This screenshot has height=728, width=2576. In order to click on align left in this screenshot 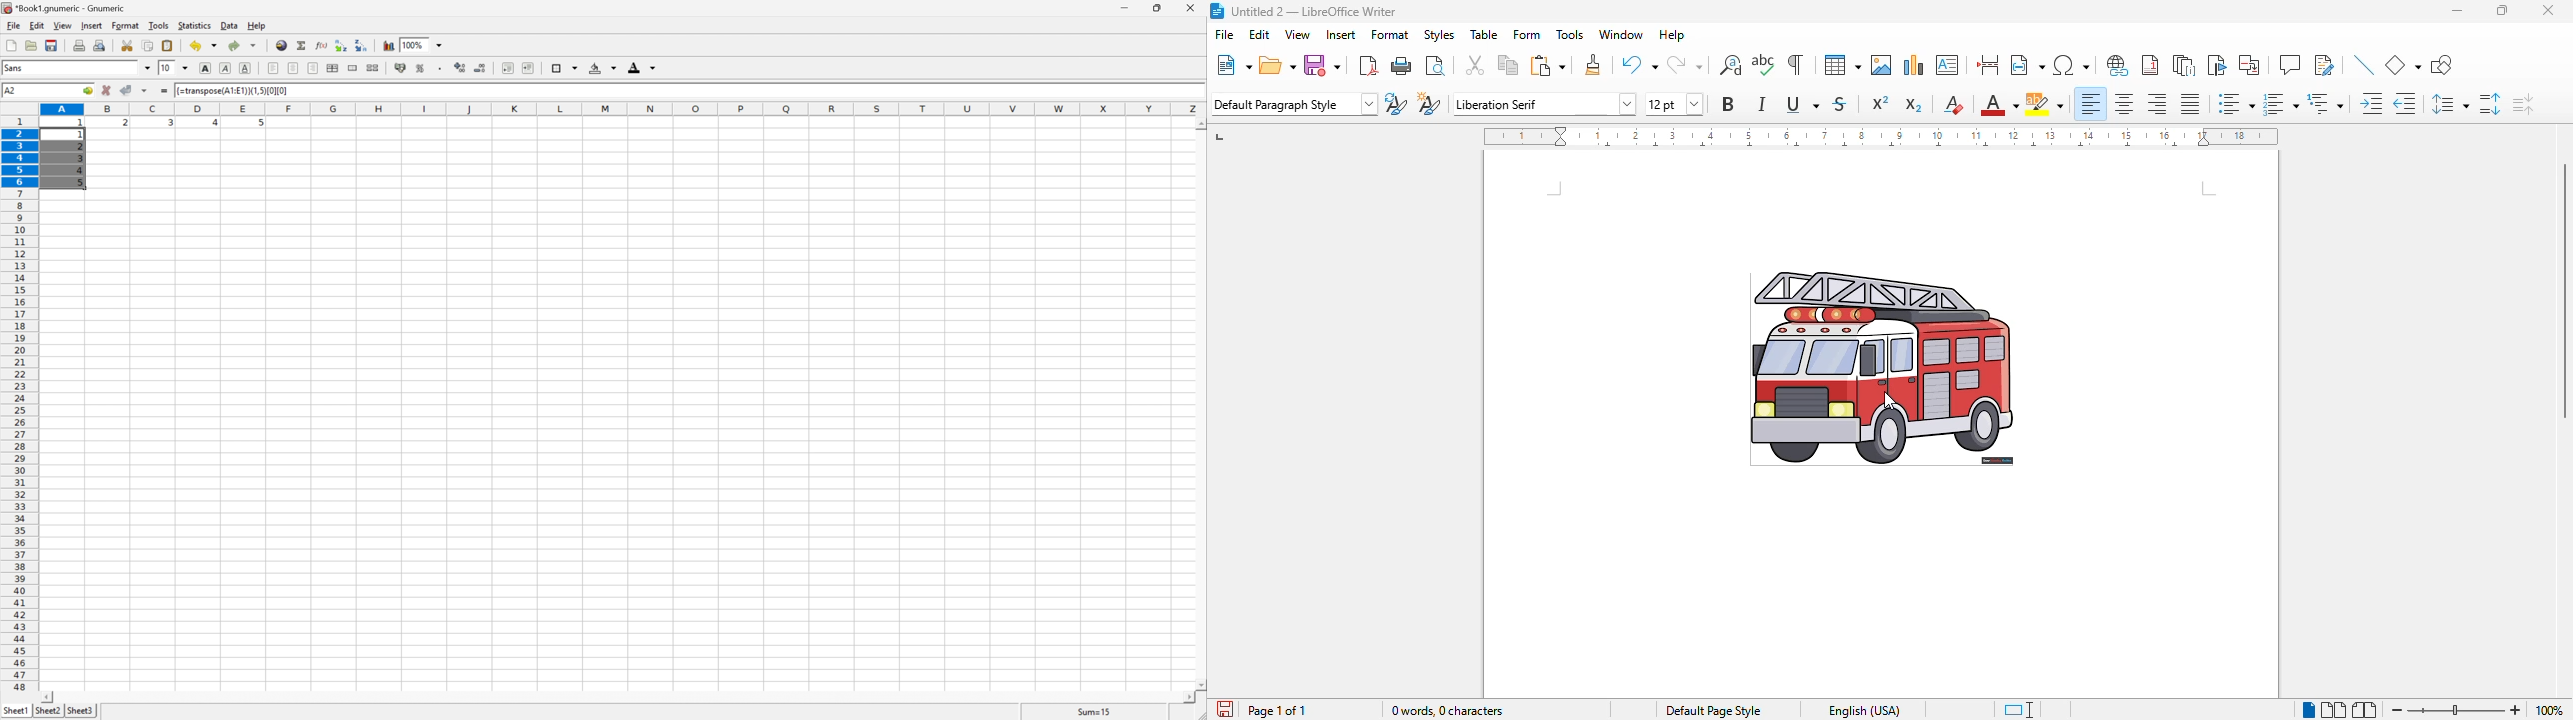, I will do `click(274, 67)`.